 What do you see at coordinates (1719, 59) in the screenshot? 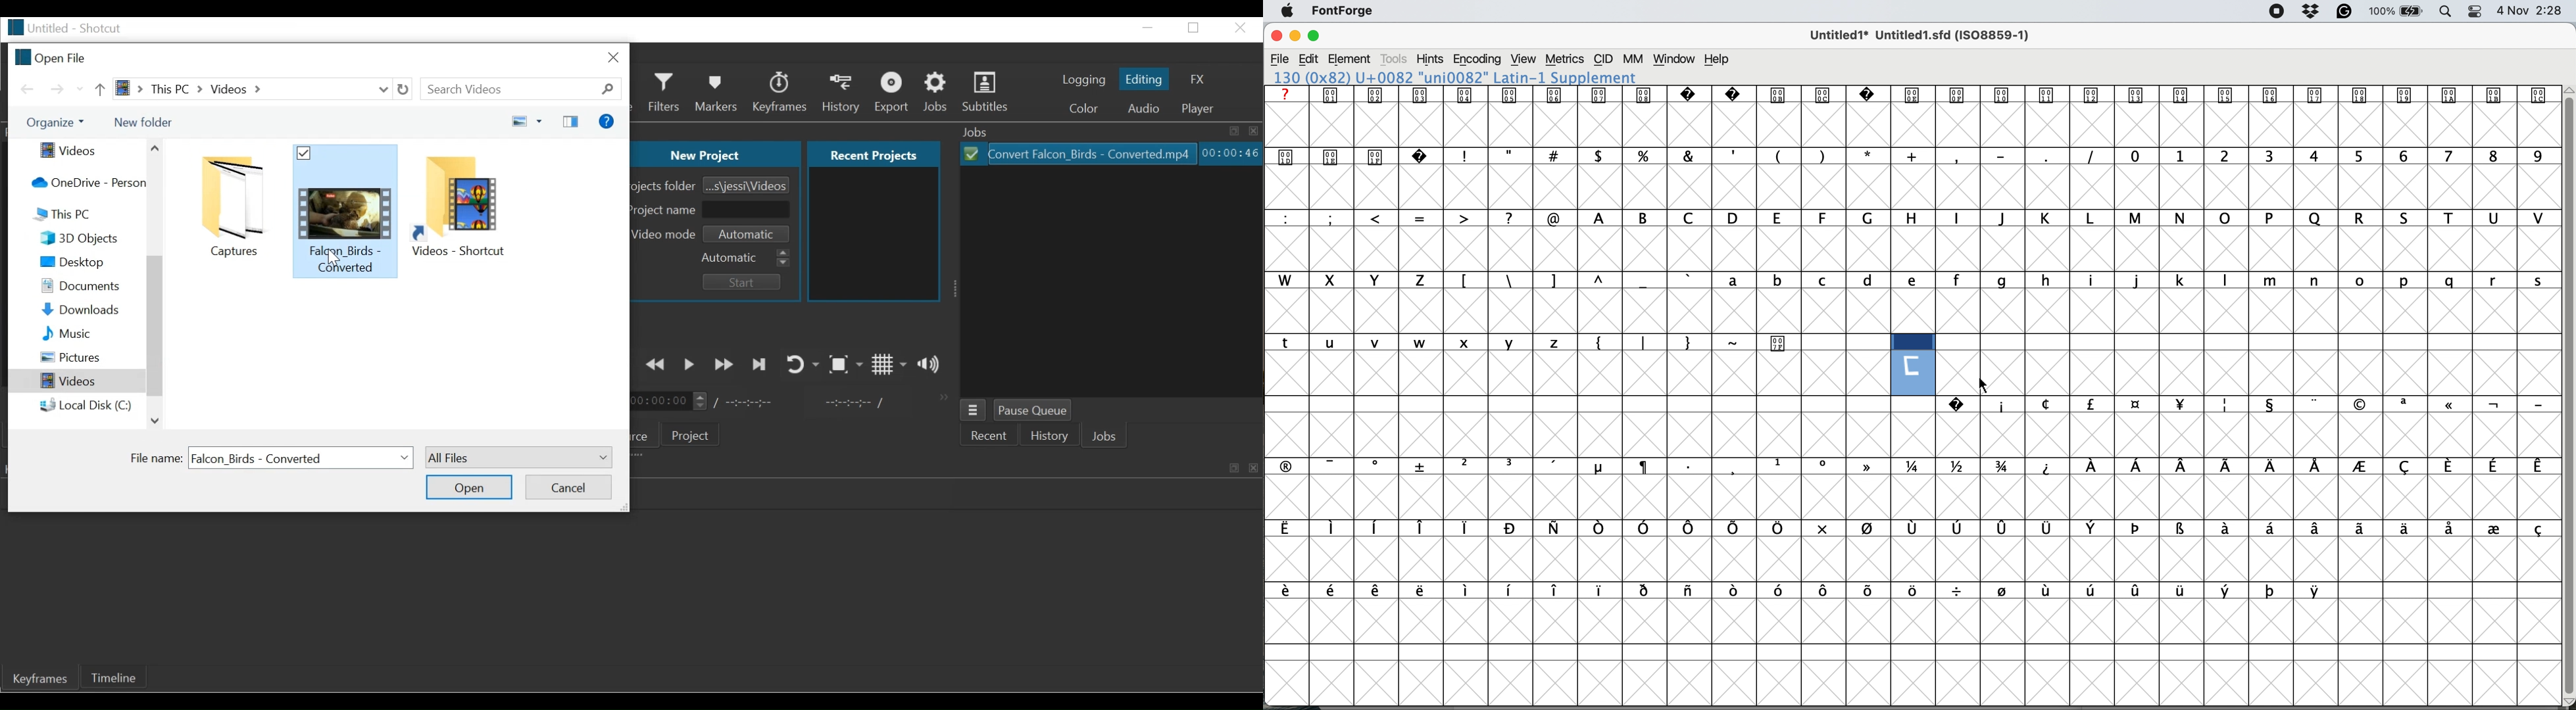
I see `help` at bounding box center [1719, 59].